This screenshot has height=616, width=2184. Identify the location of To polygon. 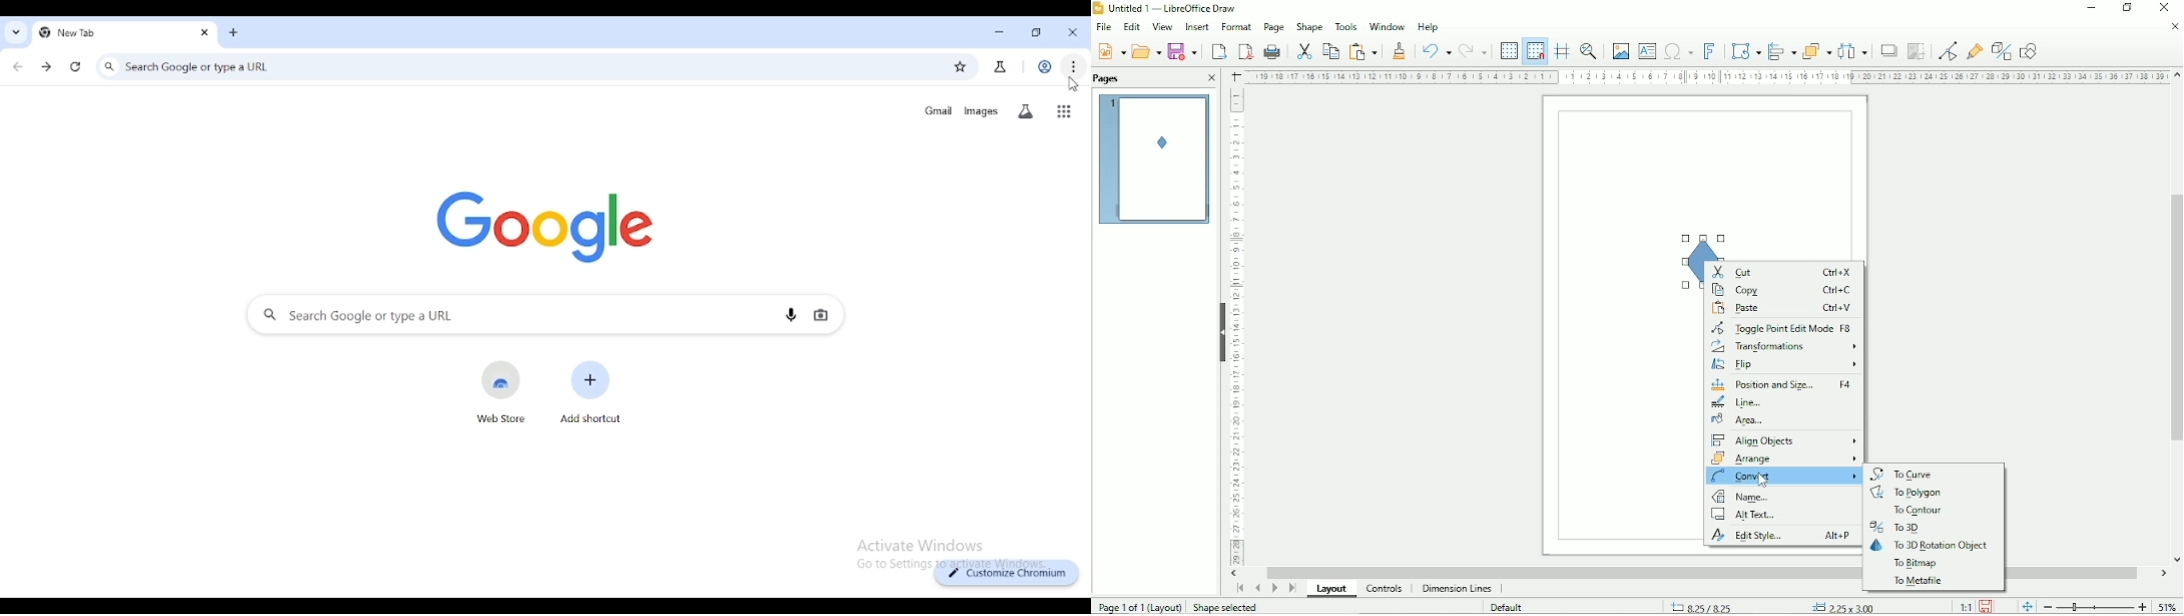
(1904, 493).